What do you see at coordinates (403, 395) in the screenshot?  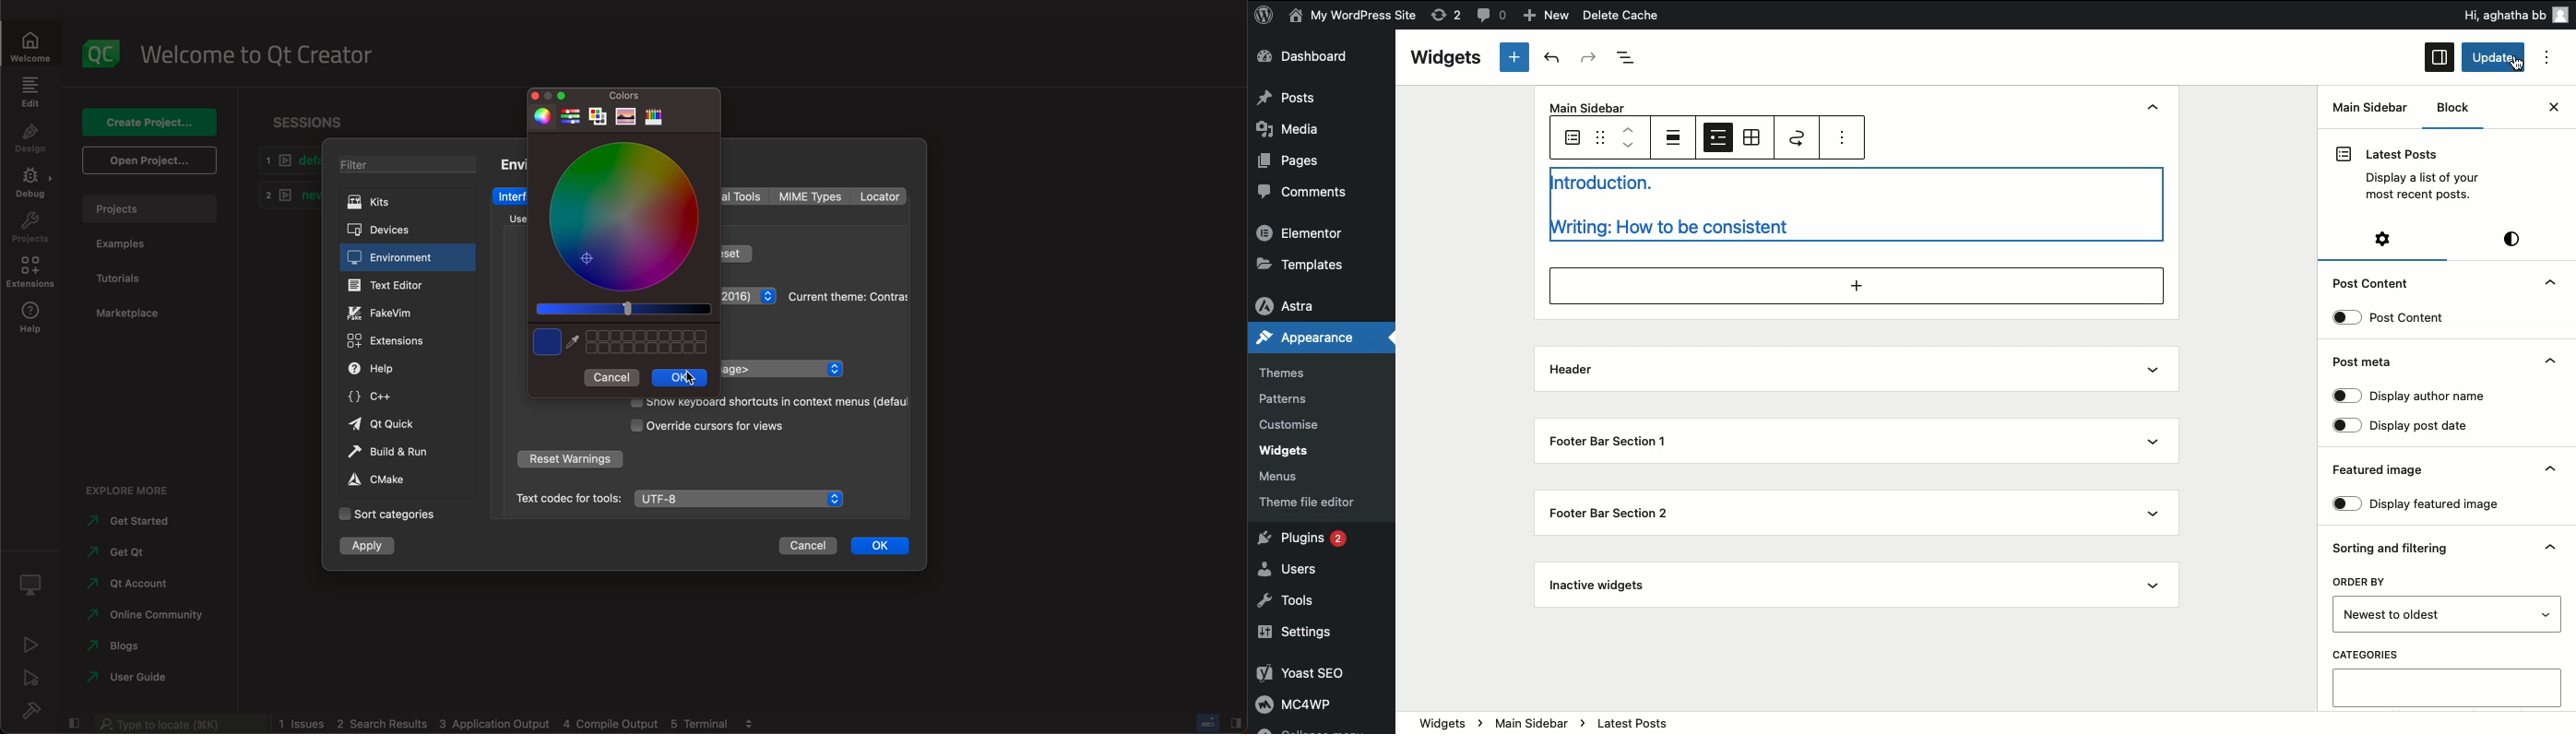 I see `C++` at bounding box center [403, 395].